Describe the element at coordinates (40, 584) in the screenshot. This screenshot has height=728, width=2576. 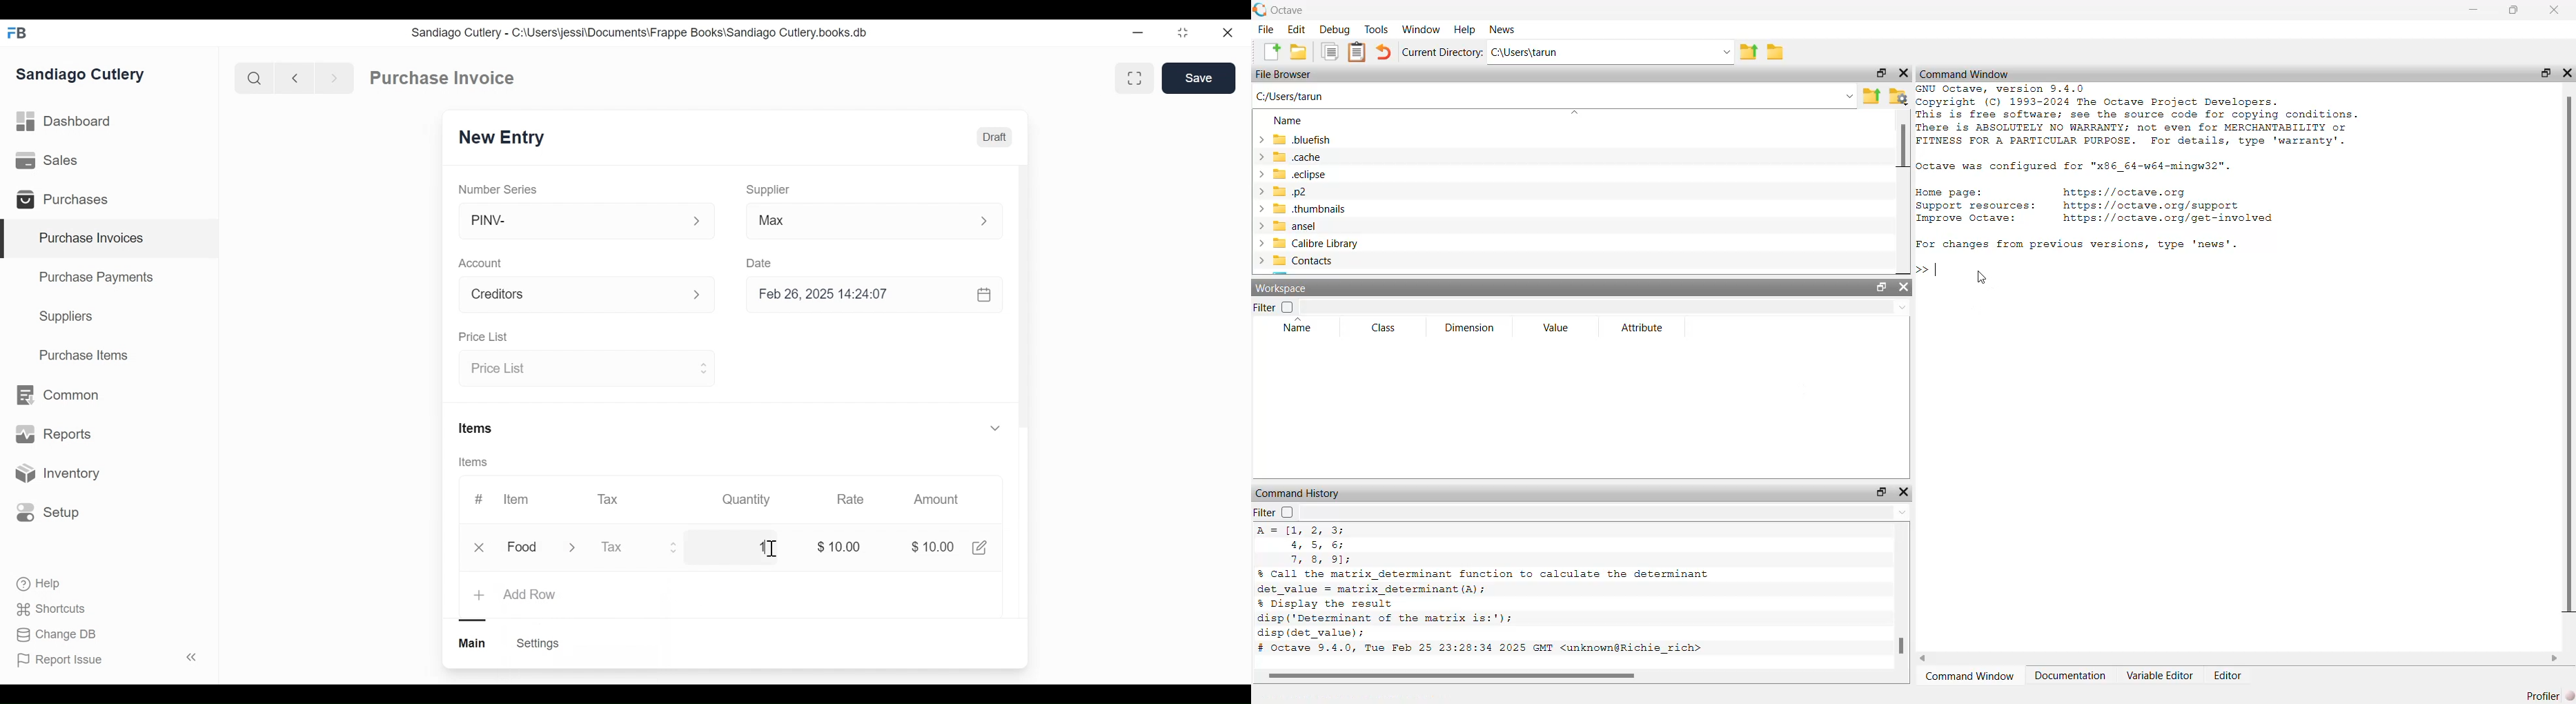
I see `Help` at that location.